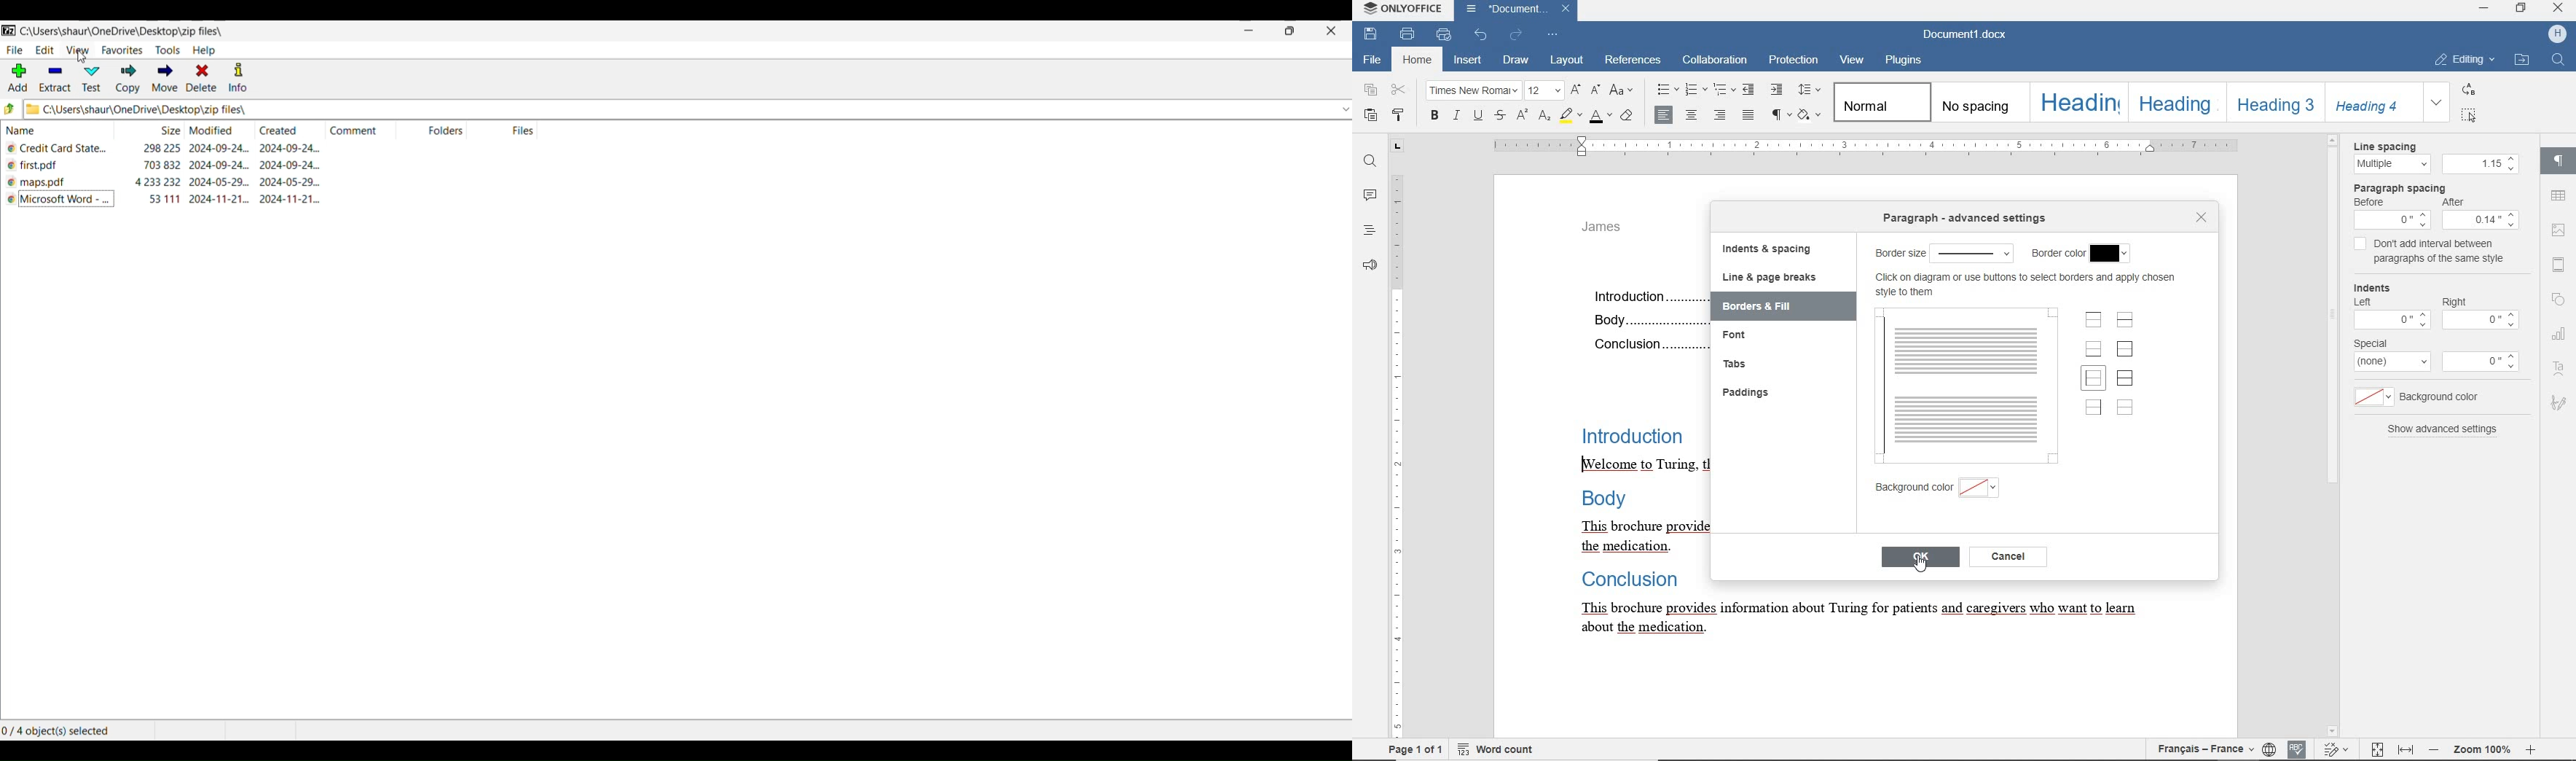 The width and height of the screenshot is (2576, 784). What do you see at coordinates (1810, 90) in the screenshot?
I see `paragraph line spacing` at bounding box center [1810, 90].